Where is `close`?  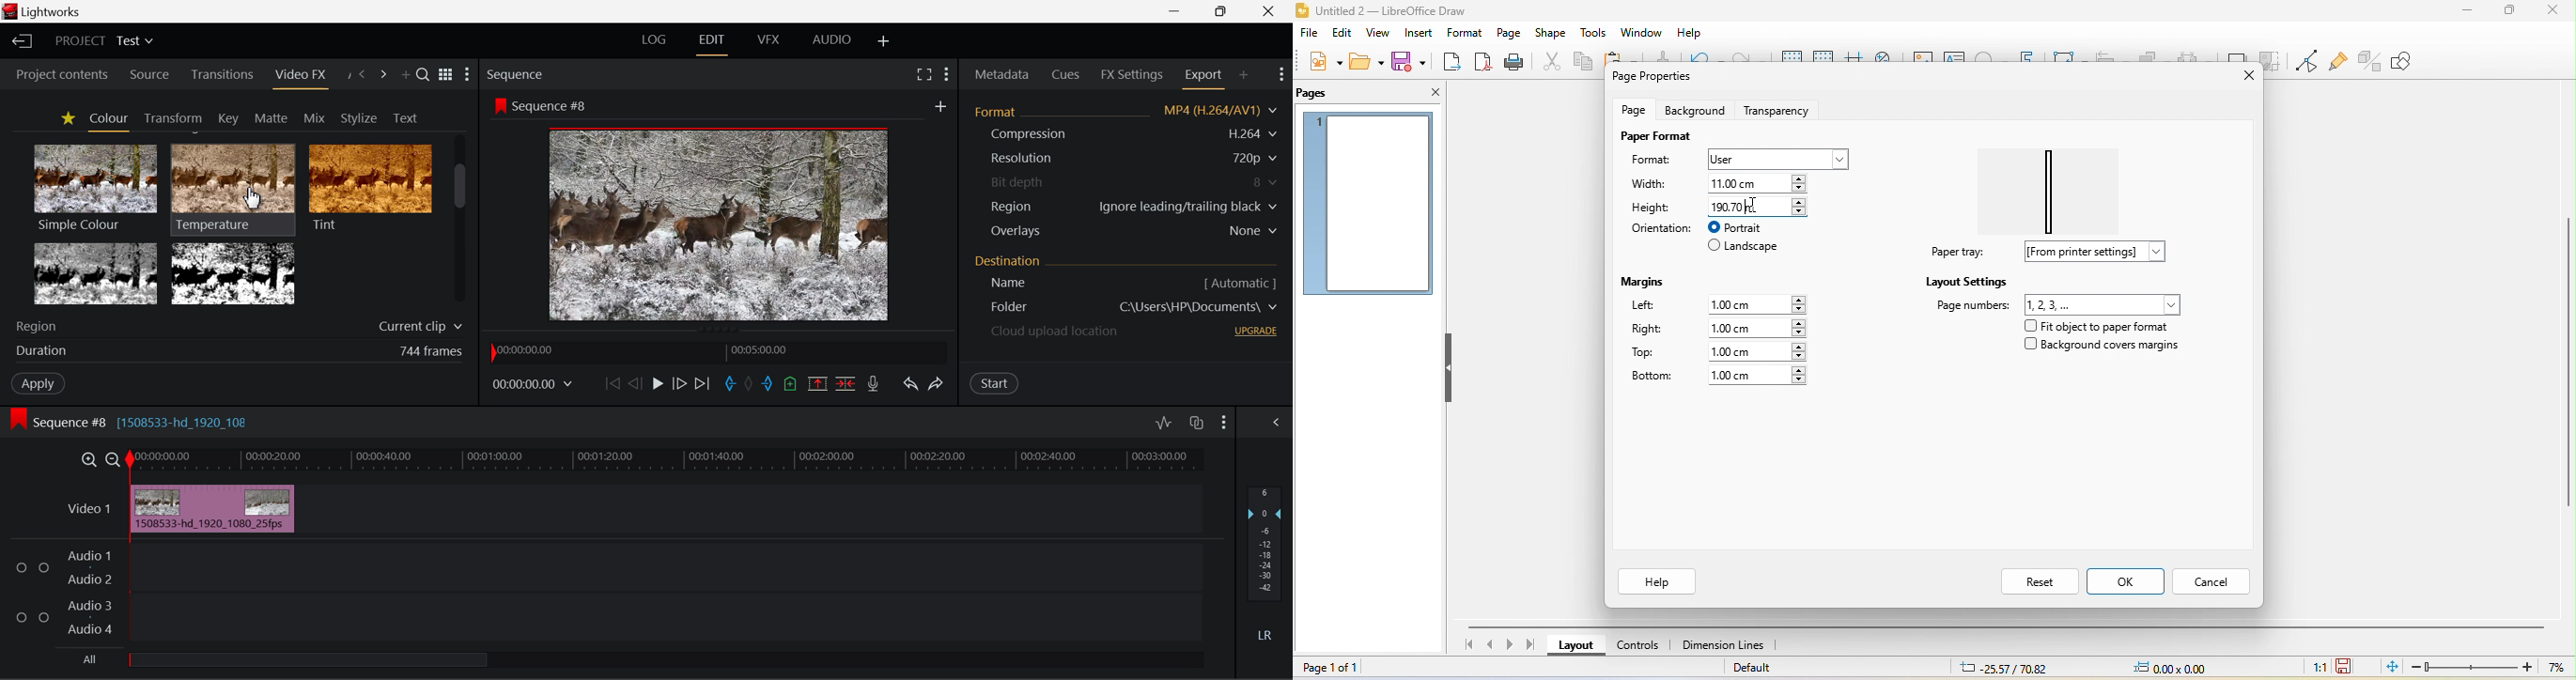 close is located at coordinates (1428, 92).